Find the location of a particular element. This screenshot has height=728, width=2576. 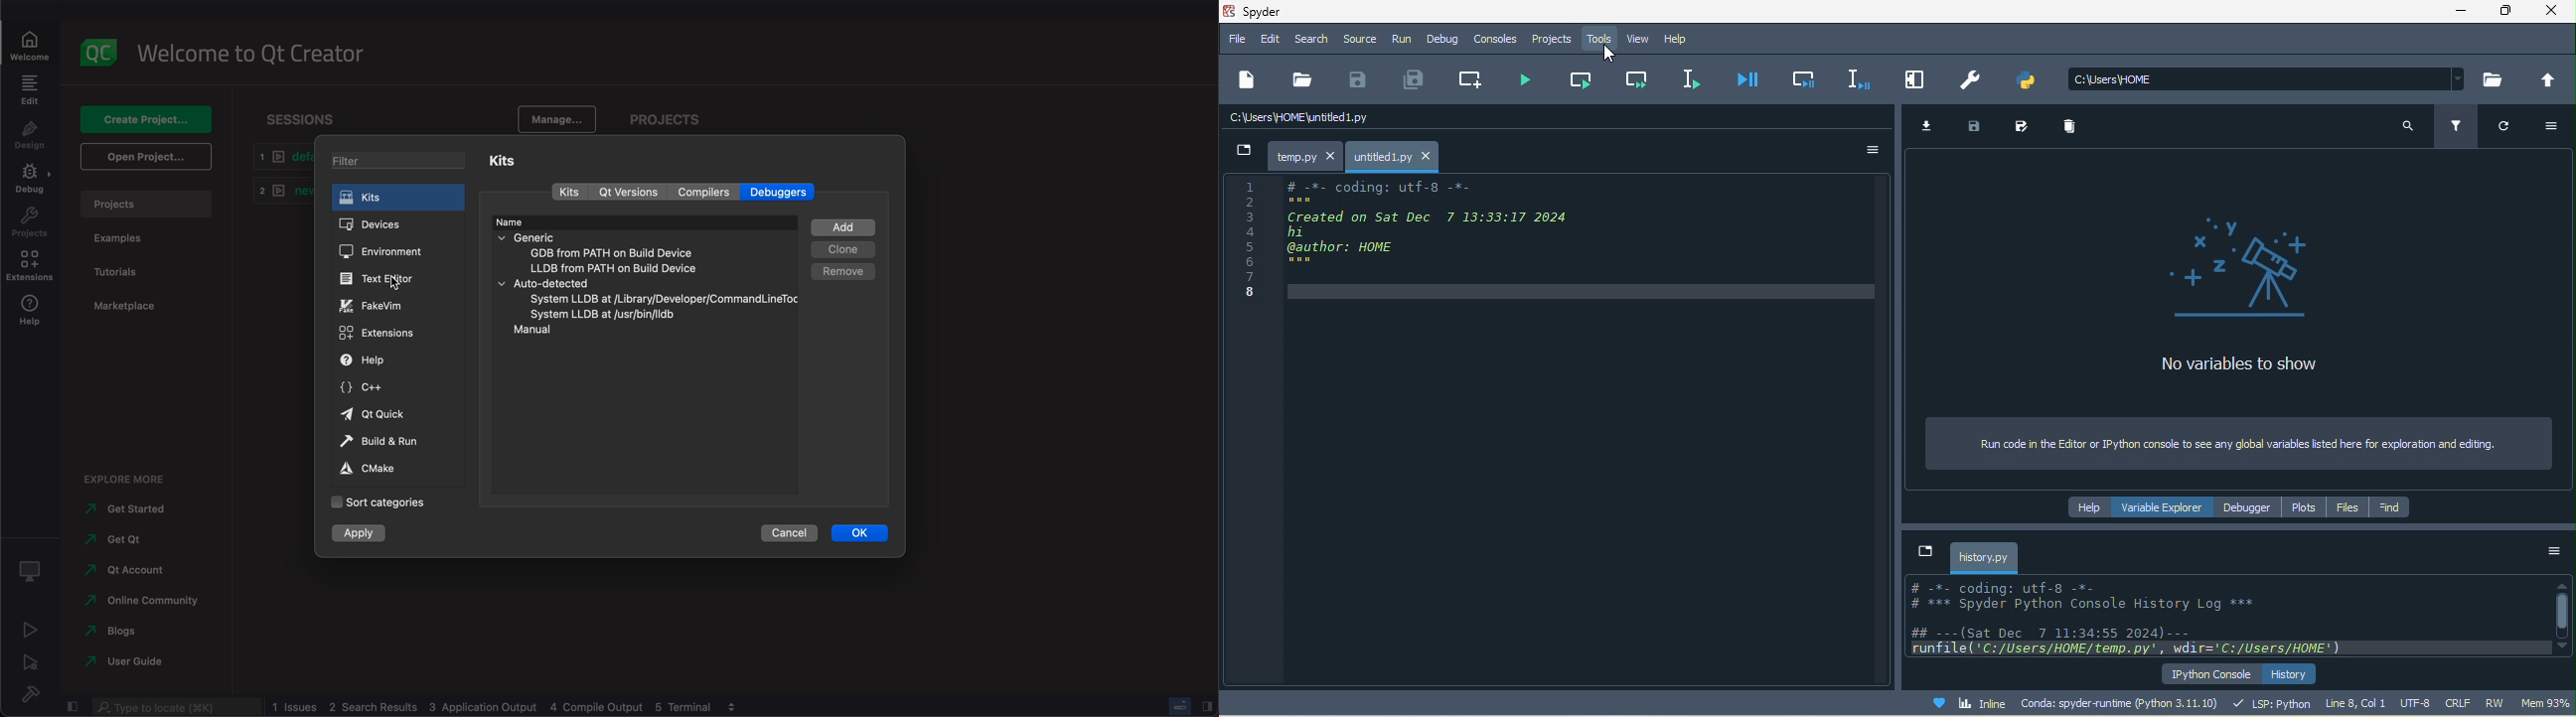

debuggers is located at coordinates (783, 192).